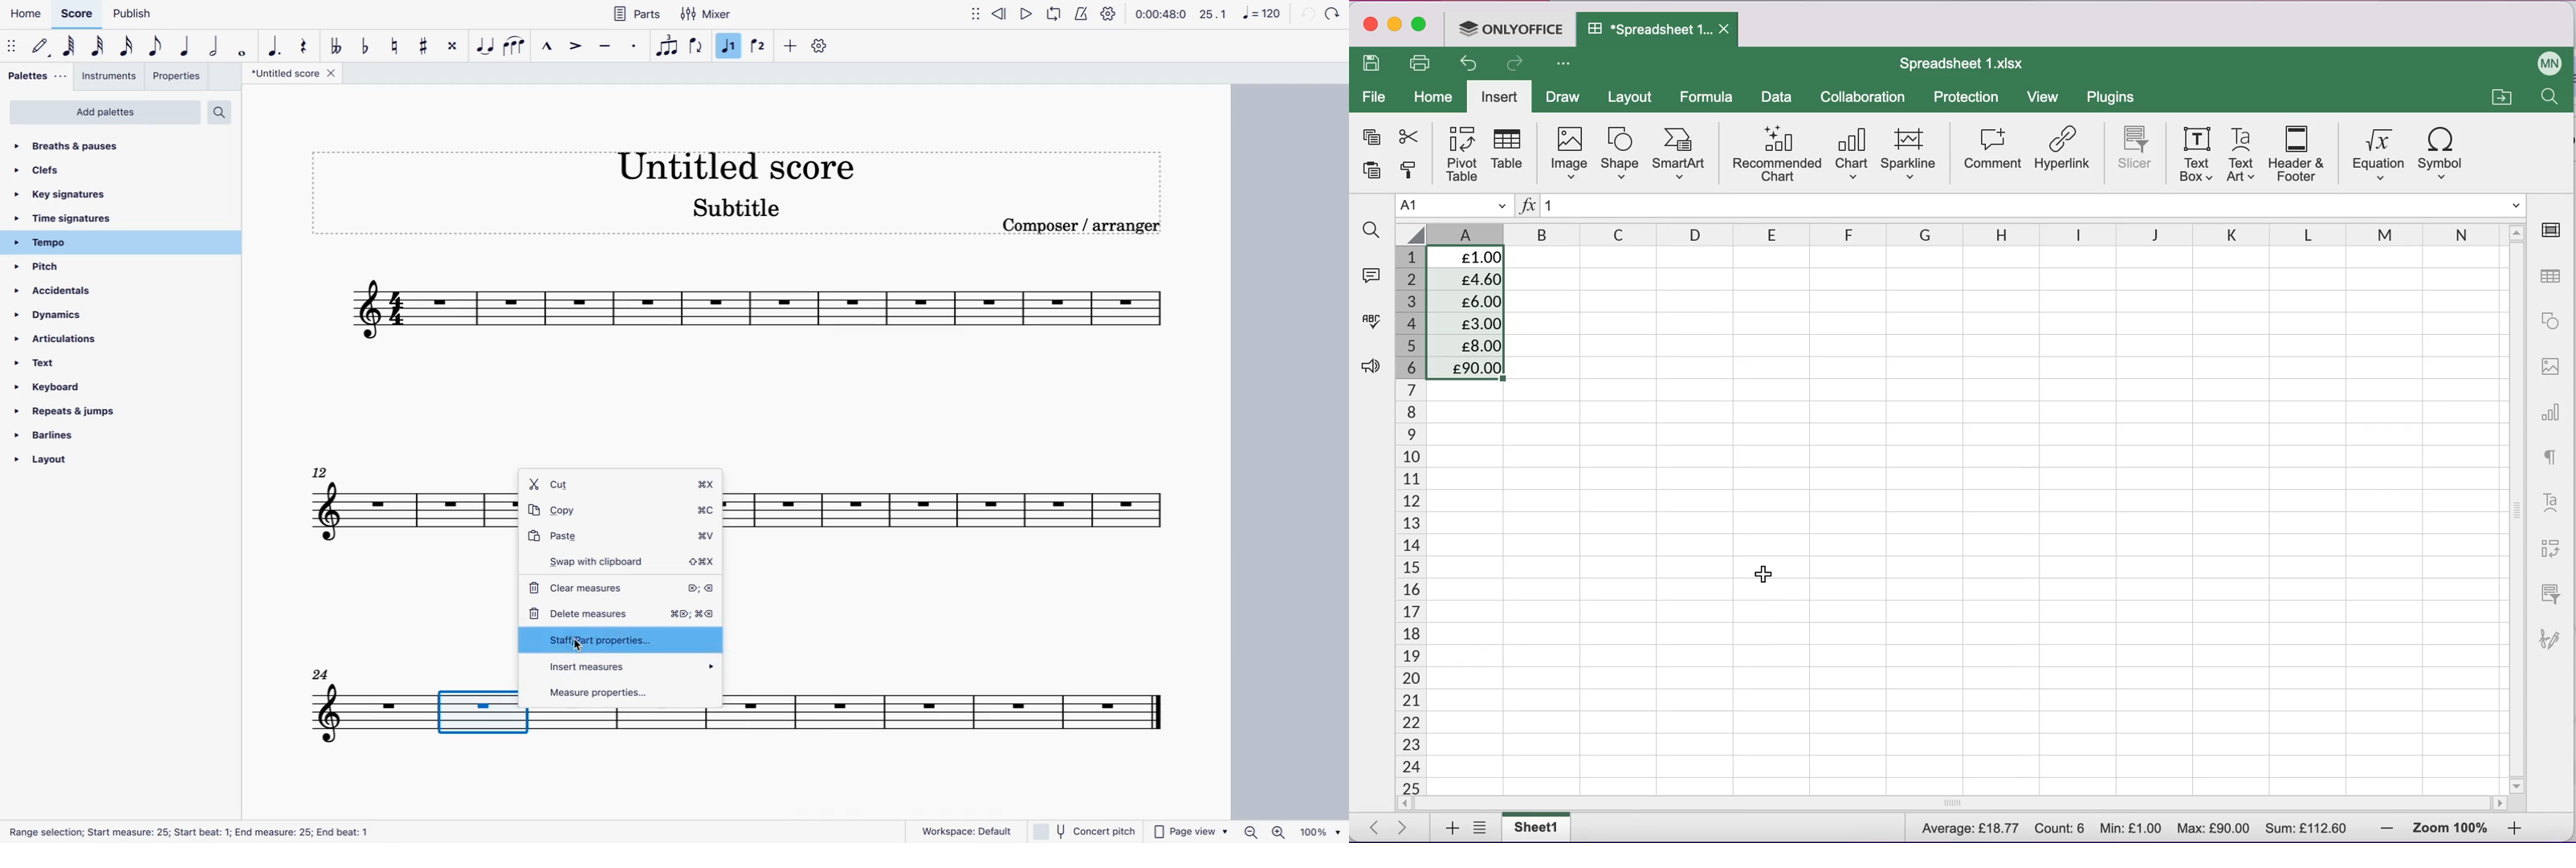  What do you see at coordinates (1961, 62) in the screenshot?
I see `Spreadsheet 1.xIsx` at bounding box center [1961, 62].